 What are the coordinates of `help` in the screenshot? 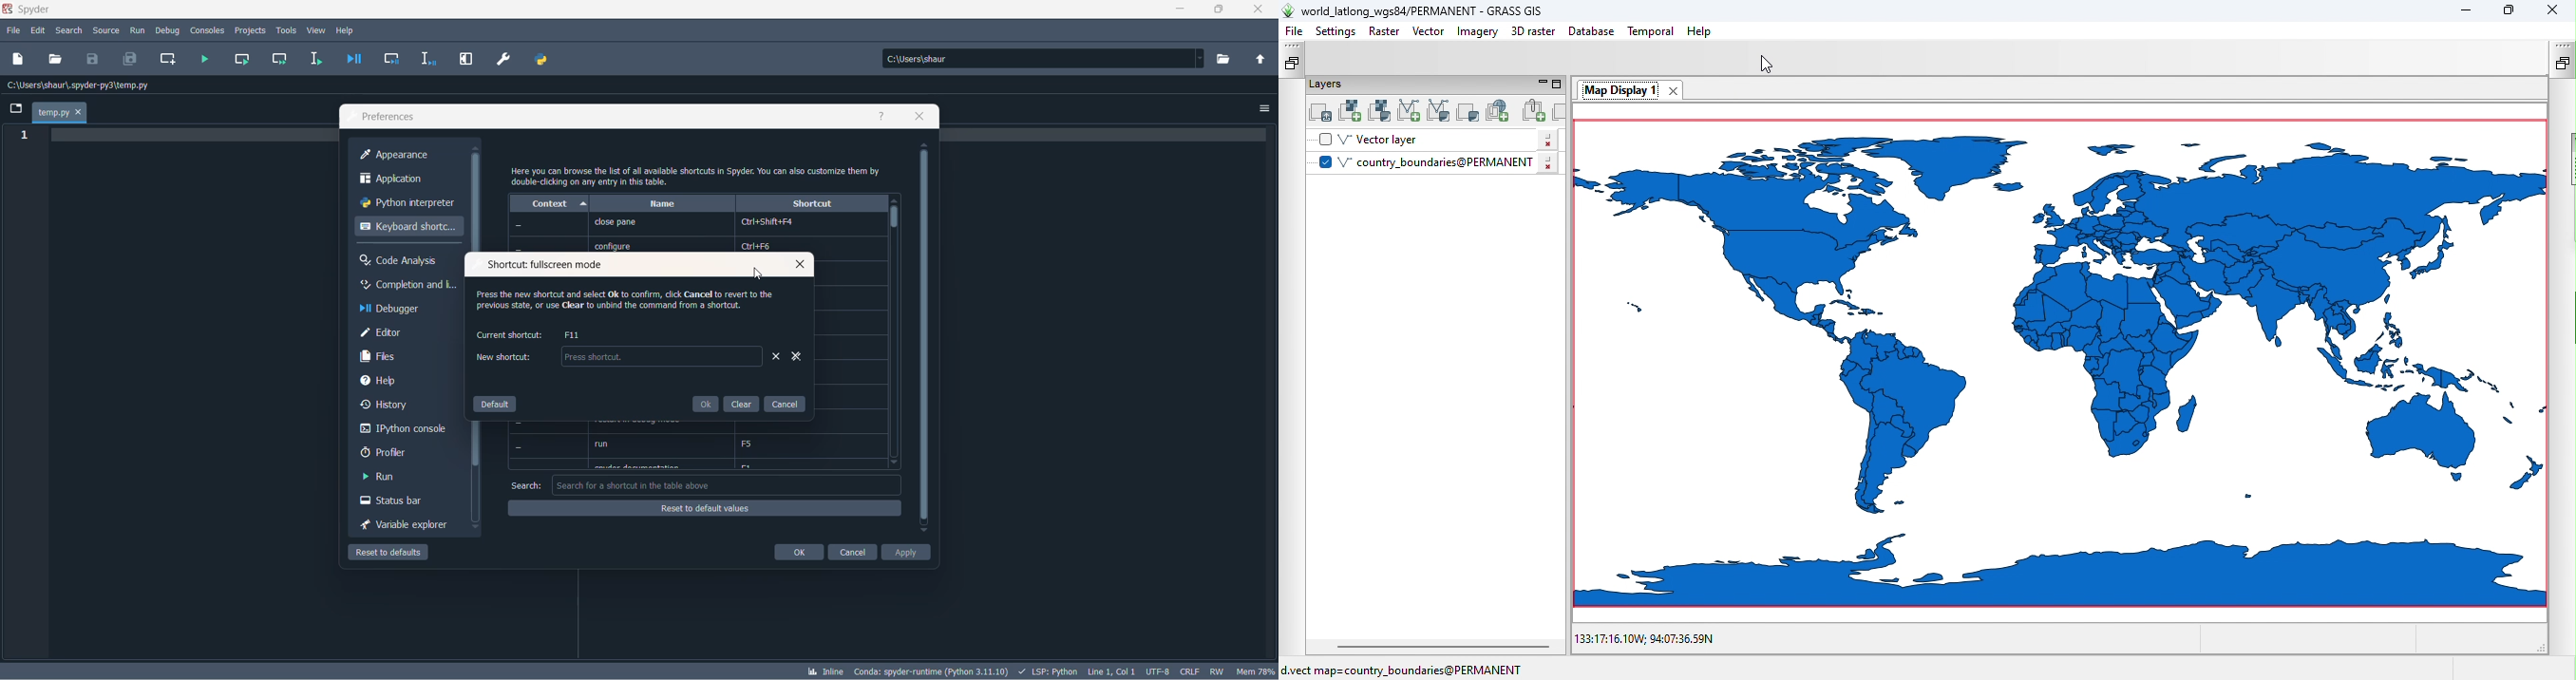 It's located at (883, 117).